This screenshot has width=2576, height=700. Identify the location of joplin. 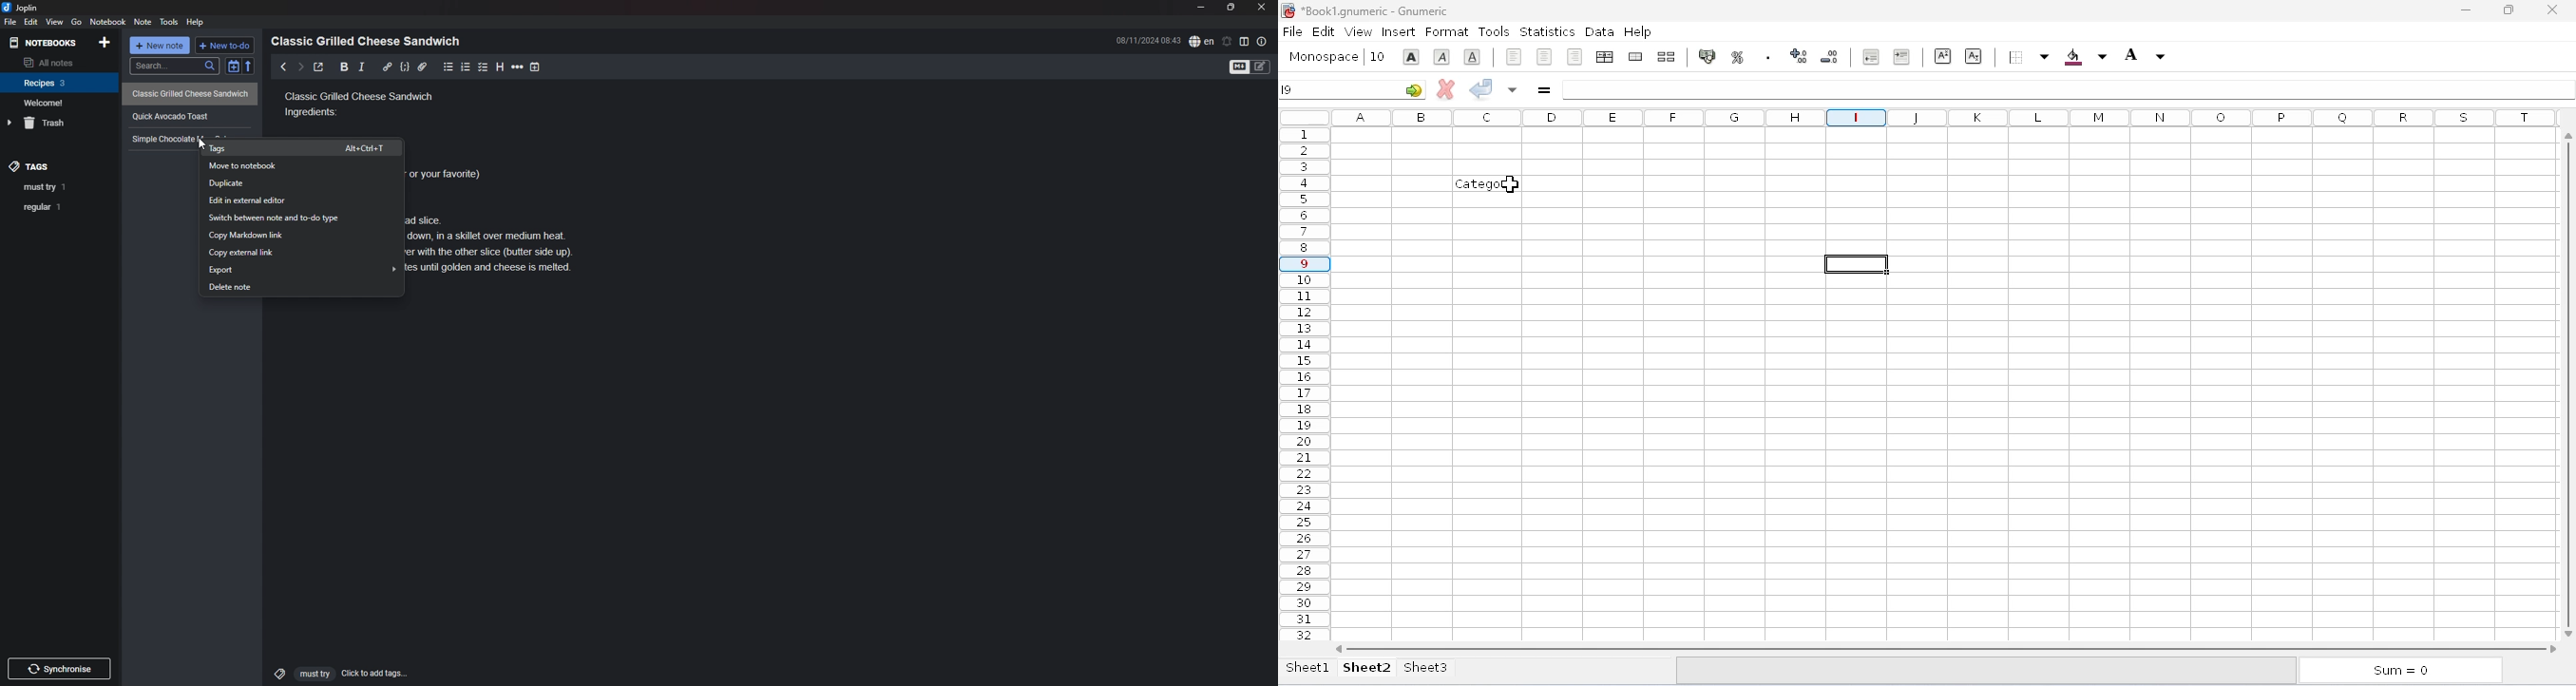
(22, 7).